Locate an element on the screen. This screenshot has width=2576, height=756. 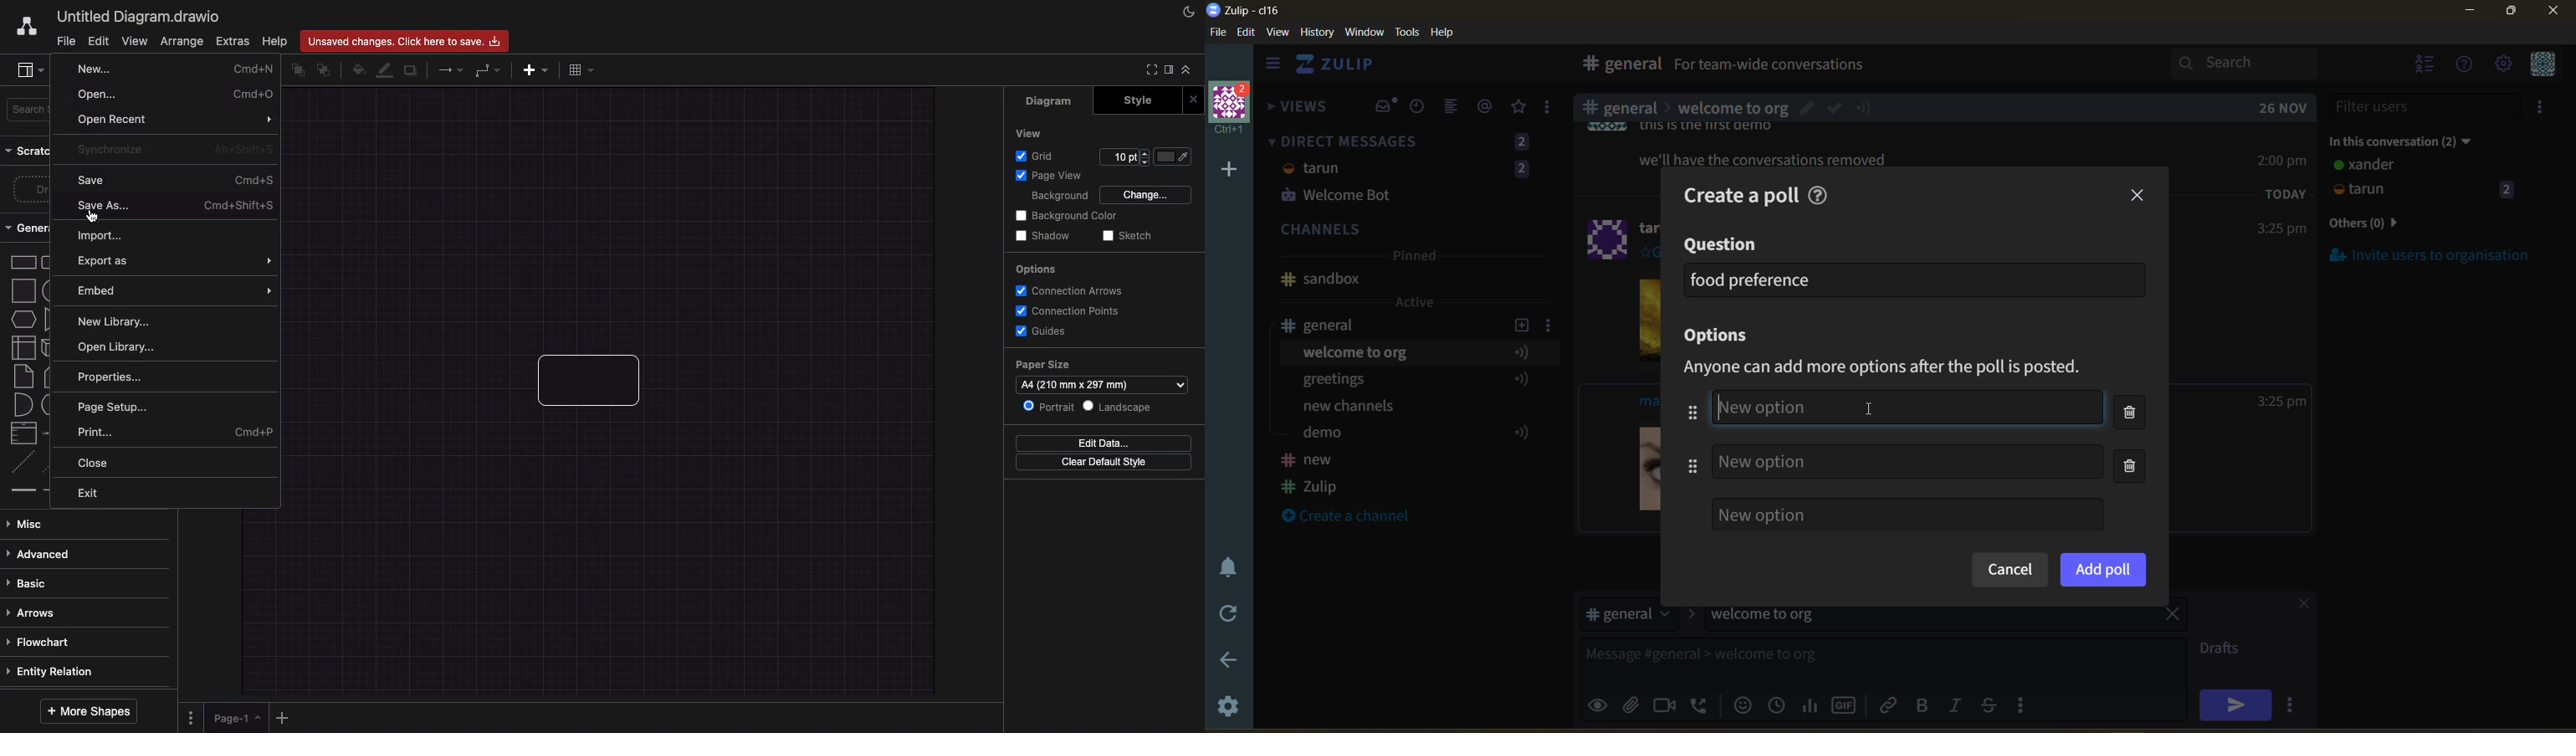
add poll is located at coordinates (2103, 569).